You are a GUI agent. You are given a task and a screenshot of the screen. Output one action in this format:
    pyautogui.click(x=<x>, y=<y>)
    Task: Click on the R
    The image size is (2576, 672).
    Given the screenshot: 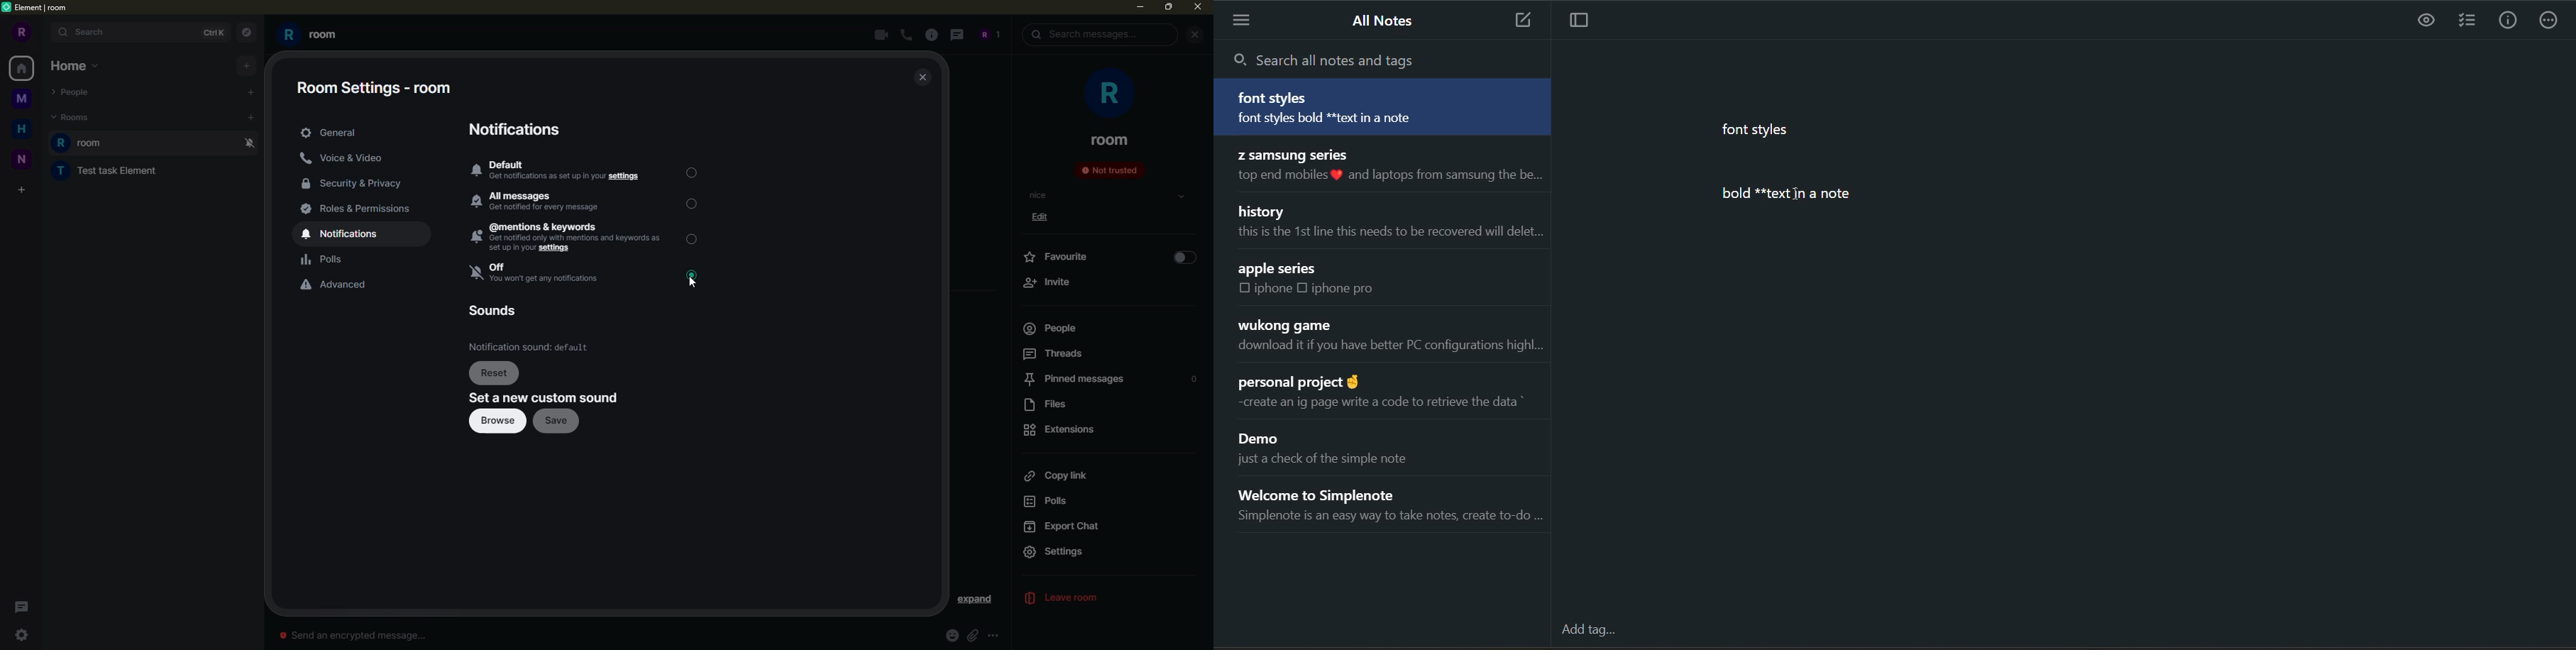 What is the action you would take?
    pyautogui.click(x=21, y=32)
    